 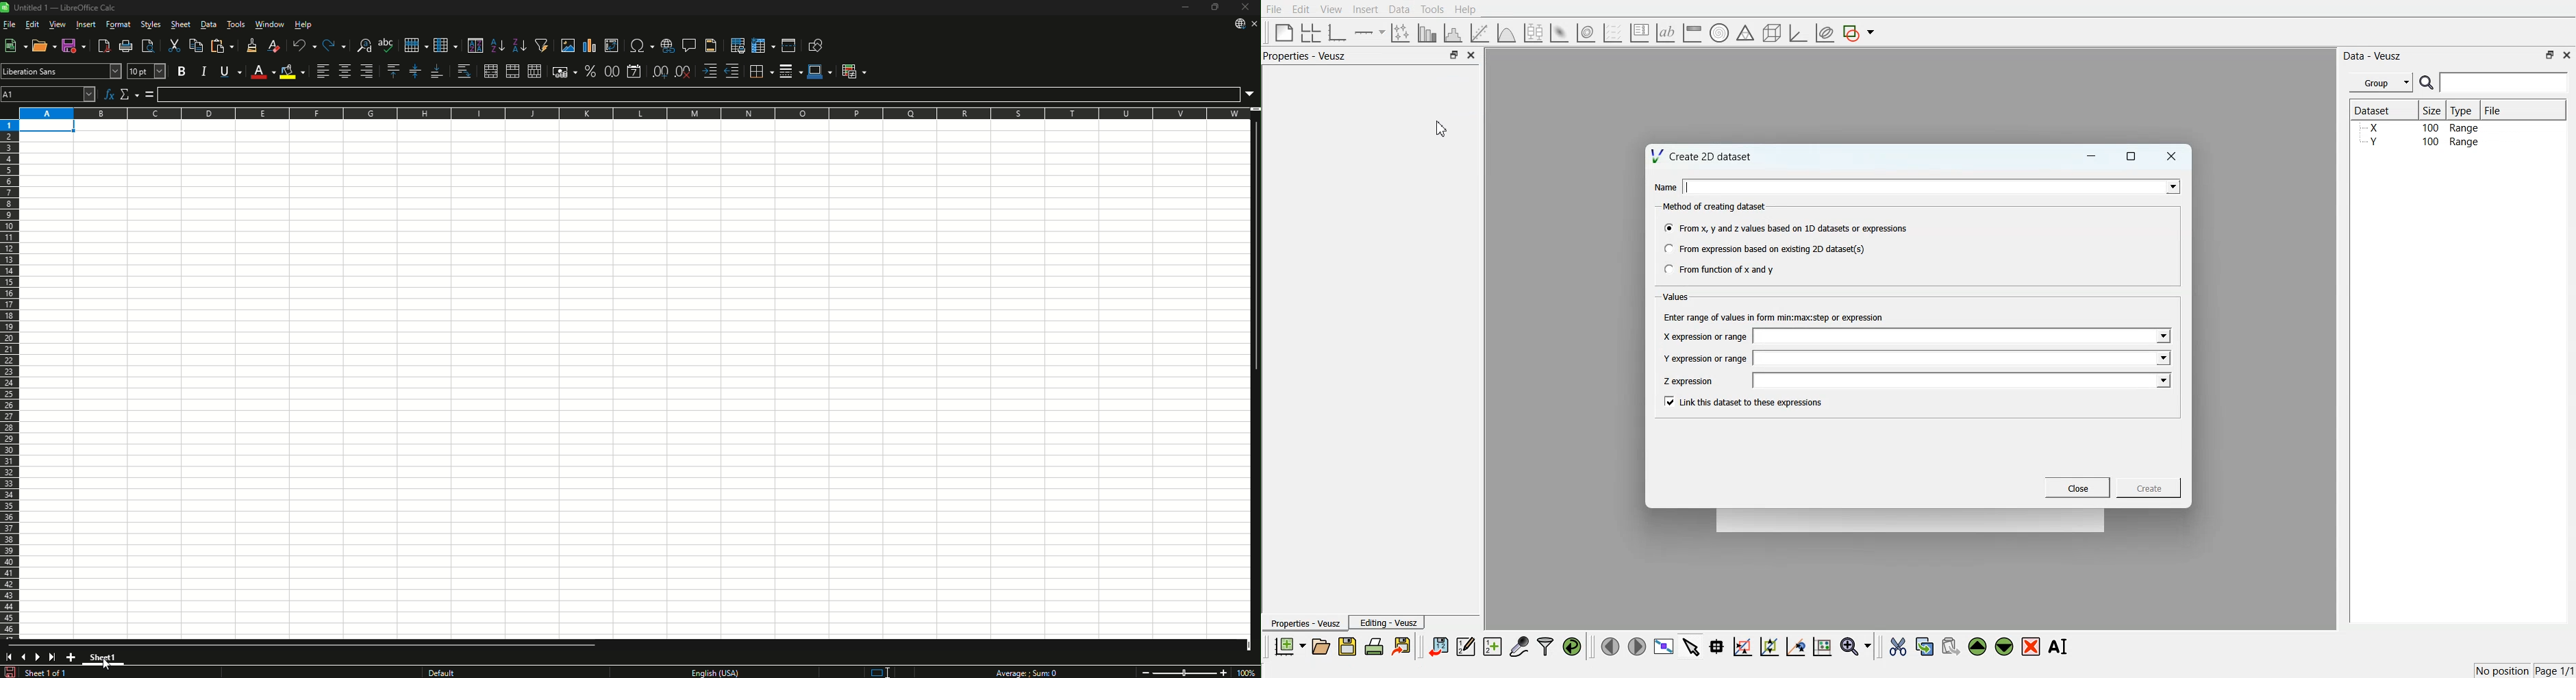 What do you see at coordinates (344, 71) in the screenshot?
I see `Align Center` at bounding box center [344, 71].